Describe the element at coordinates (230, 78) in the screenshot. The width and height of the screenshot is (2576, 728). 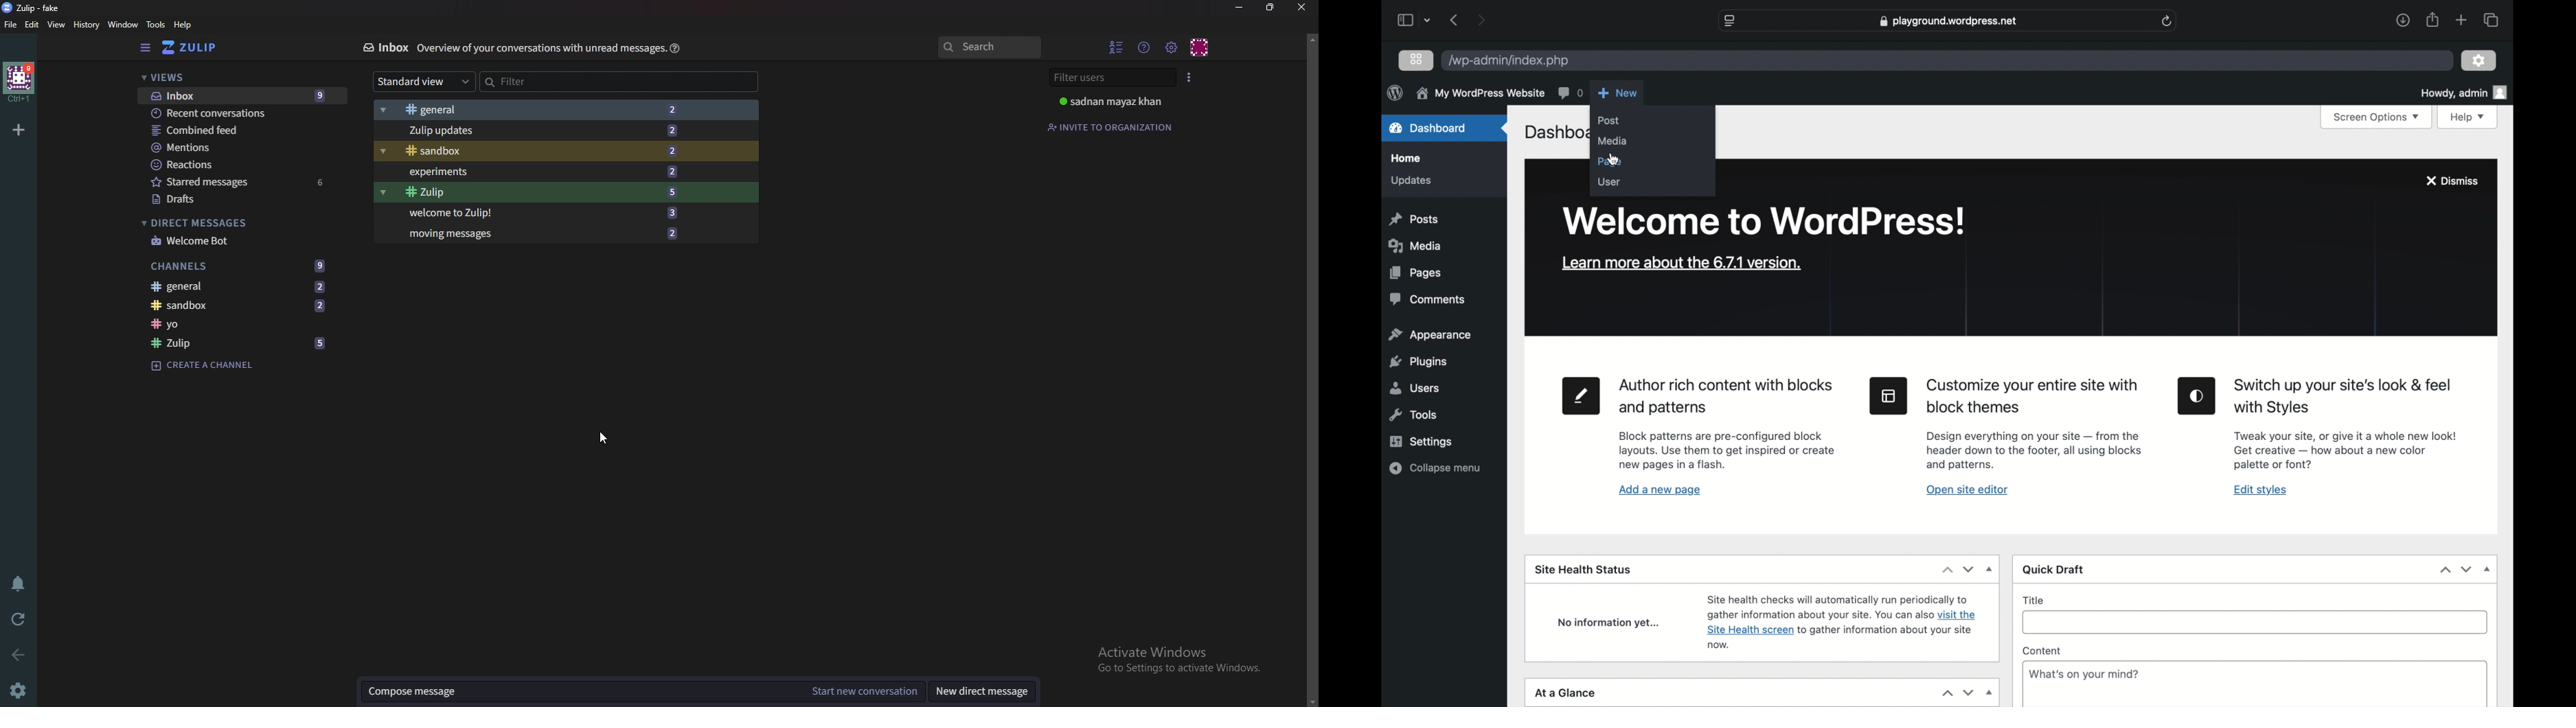
I see `Views` at that location.